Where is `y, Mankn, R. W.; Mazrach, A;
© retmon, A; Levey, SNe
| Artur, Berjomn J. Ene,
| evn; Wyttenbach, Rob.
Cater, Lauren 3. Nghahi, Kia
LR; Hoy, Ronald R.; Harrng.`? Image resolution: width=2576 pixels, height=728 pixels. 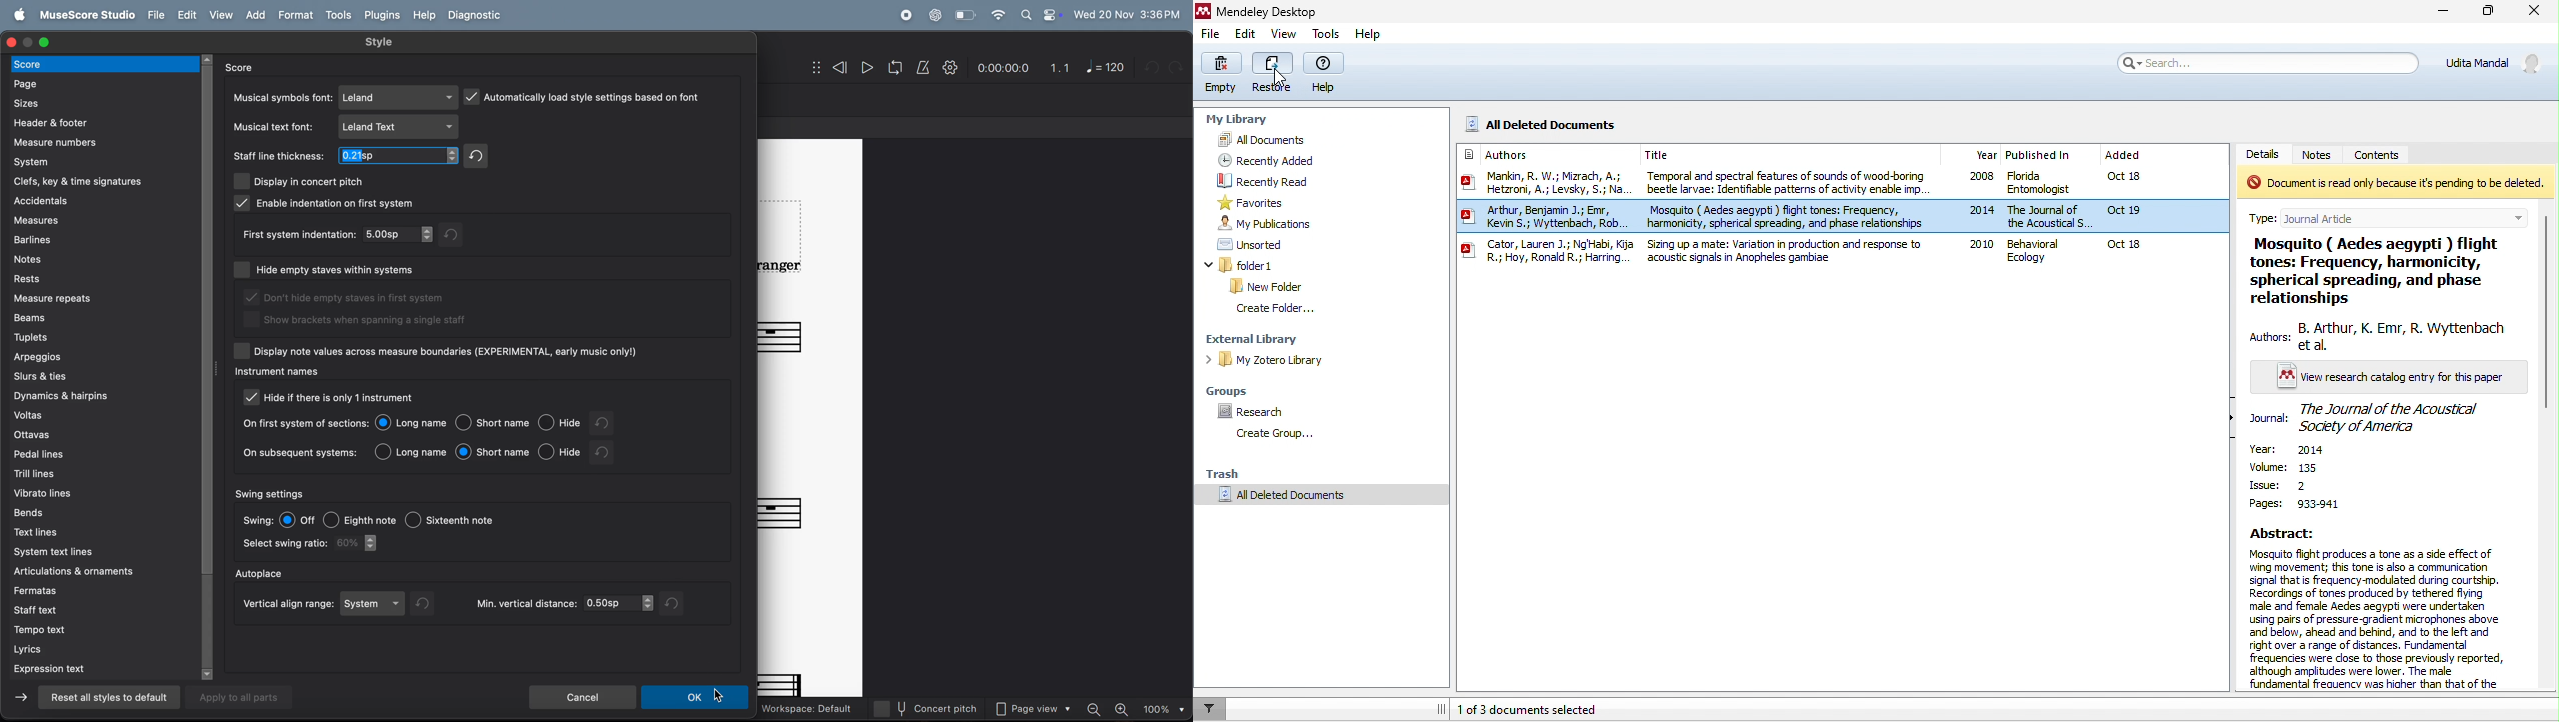 y, Mankn, R. W.; Mazrach, A;
© retmon, A; Levey, SNe
| Artur, Berjomn J. Ene,
| evn; Wyttenbach, Rob.
Cater, Lauren 3. Nghahi, Kia
LR; Hoy, Ronald R.; Harrng. is located at coordinates (1546, 221).